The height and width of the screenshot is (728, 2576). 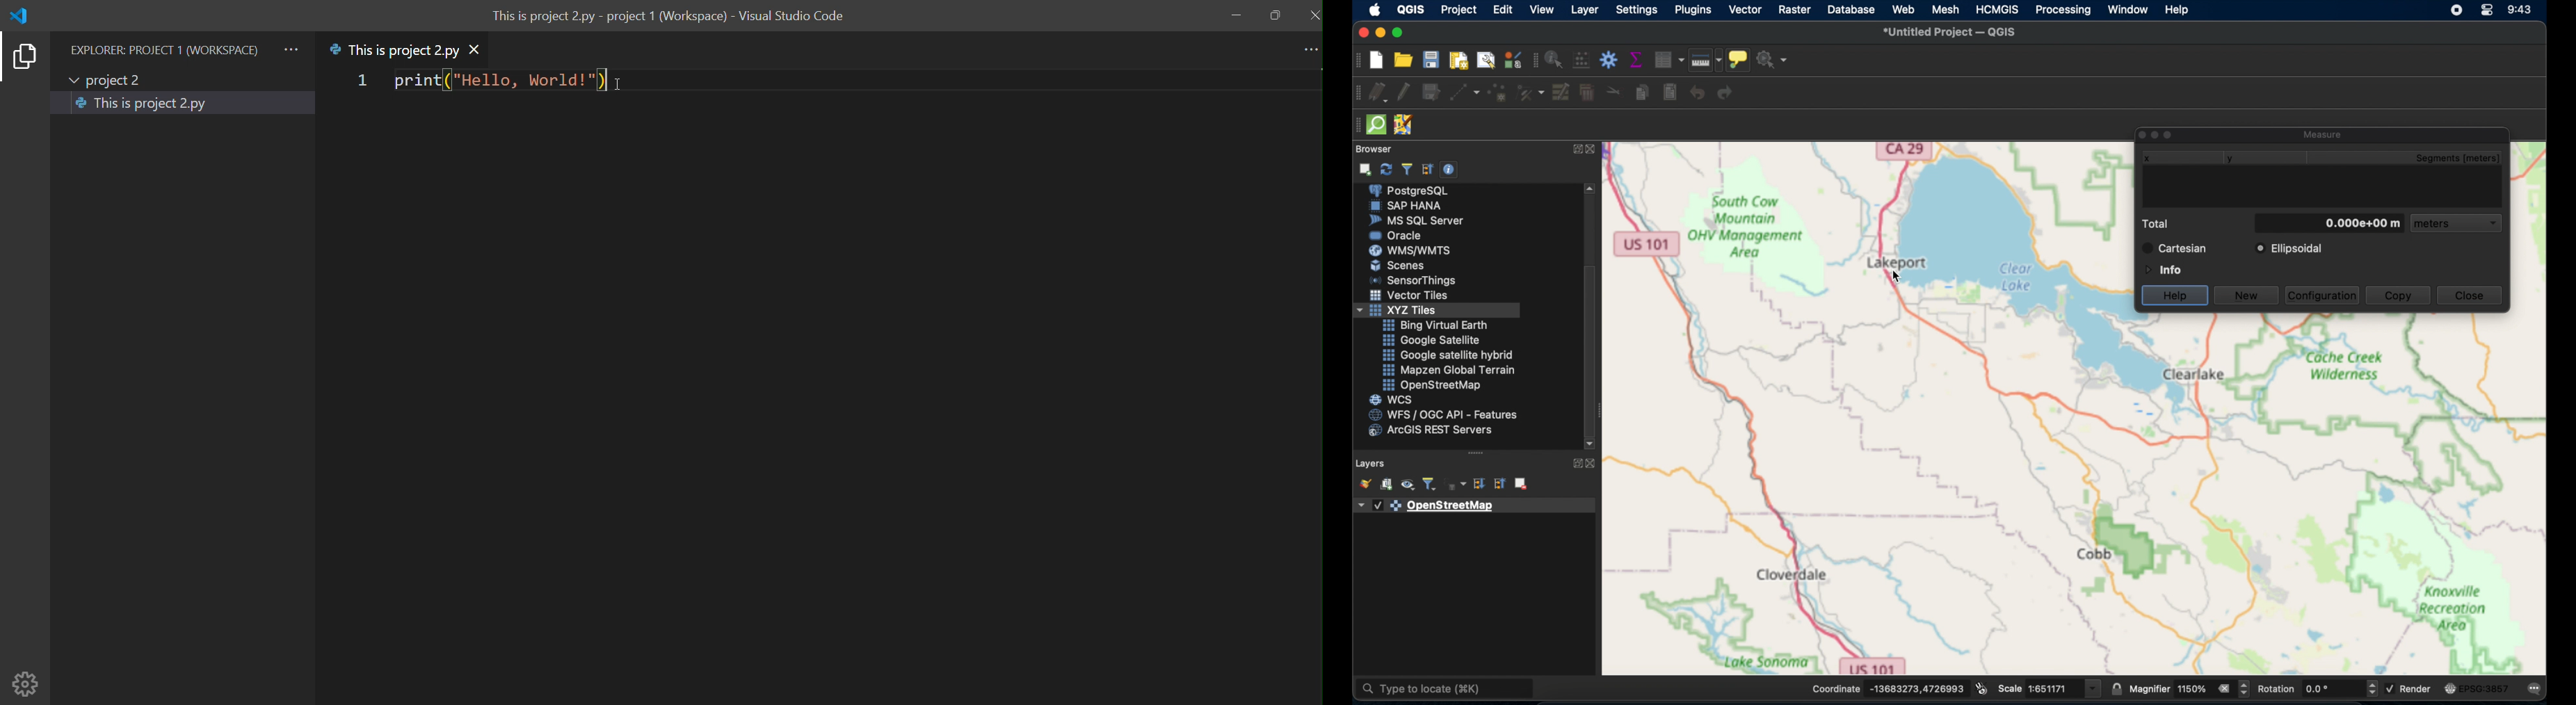 What do you see at coordinates (1432, 386) in the screenshot?
I see `openstreetmap` at bounding box center [1432, 386].